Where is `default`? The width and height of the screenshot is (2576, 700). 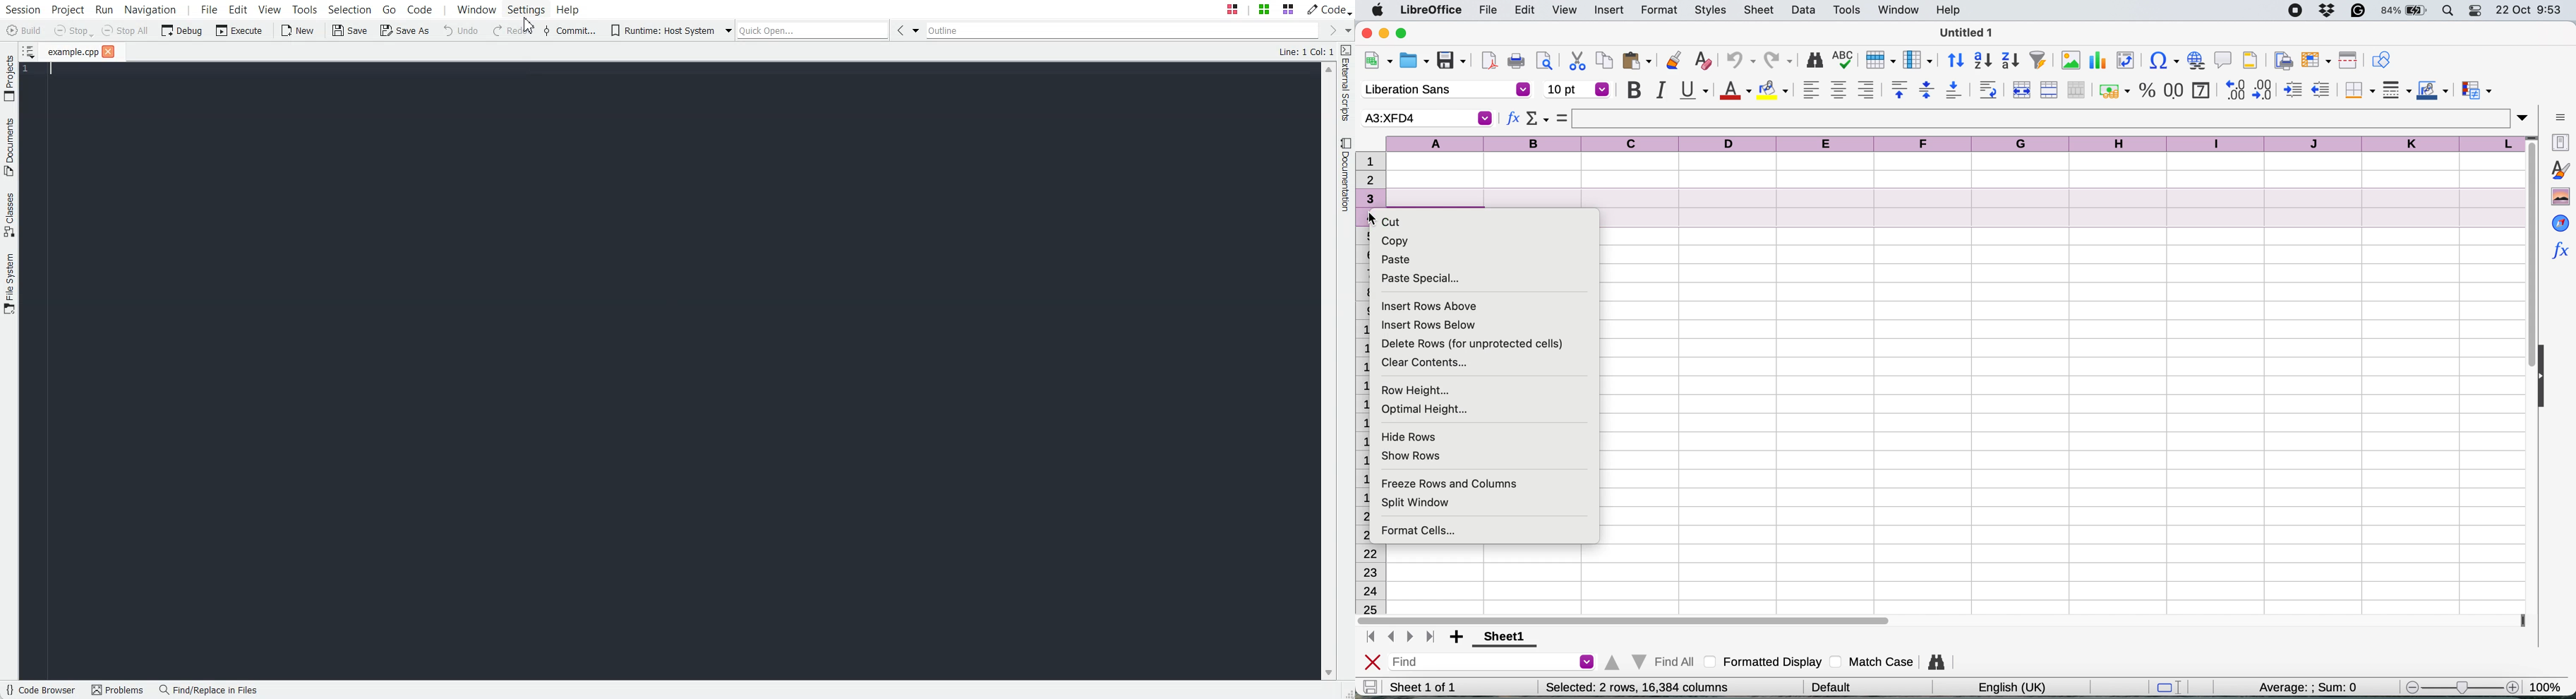 default is located at coordinates (1835, 685).